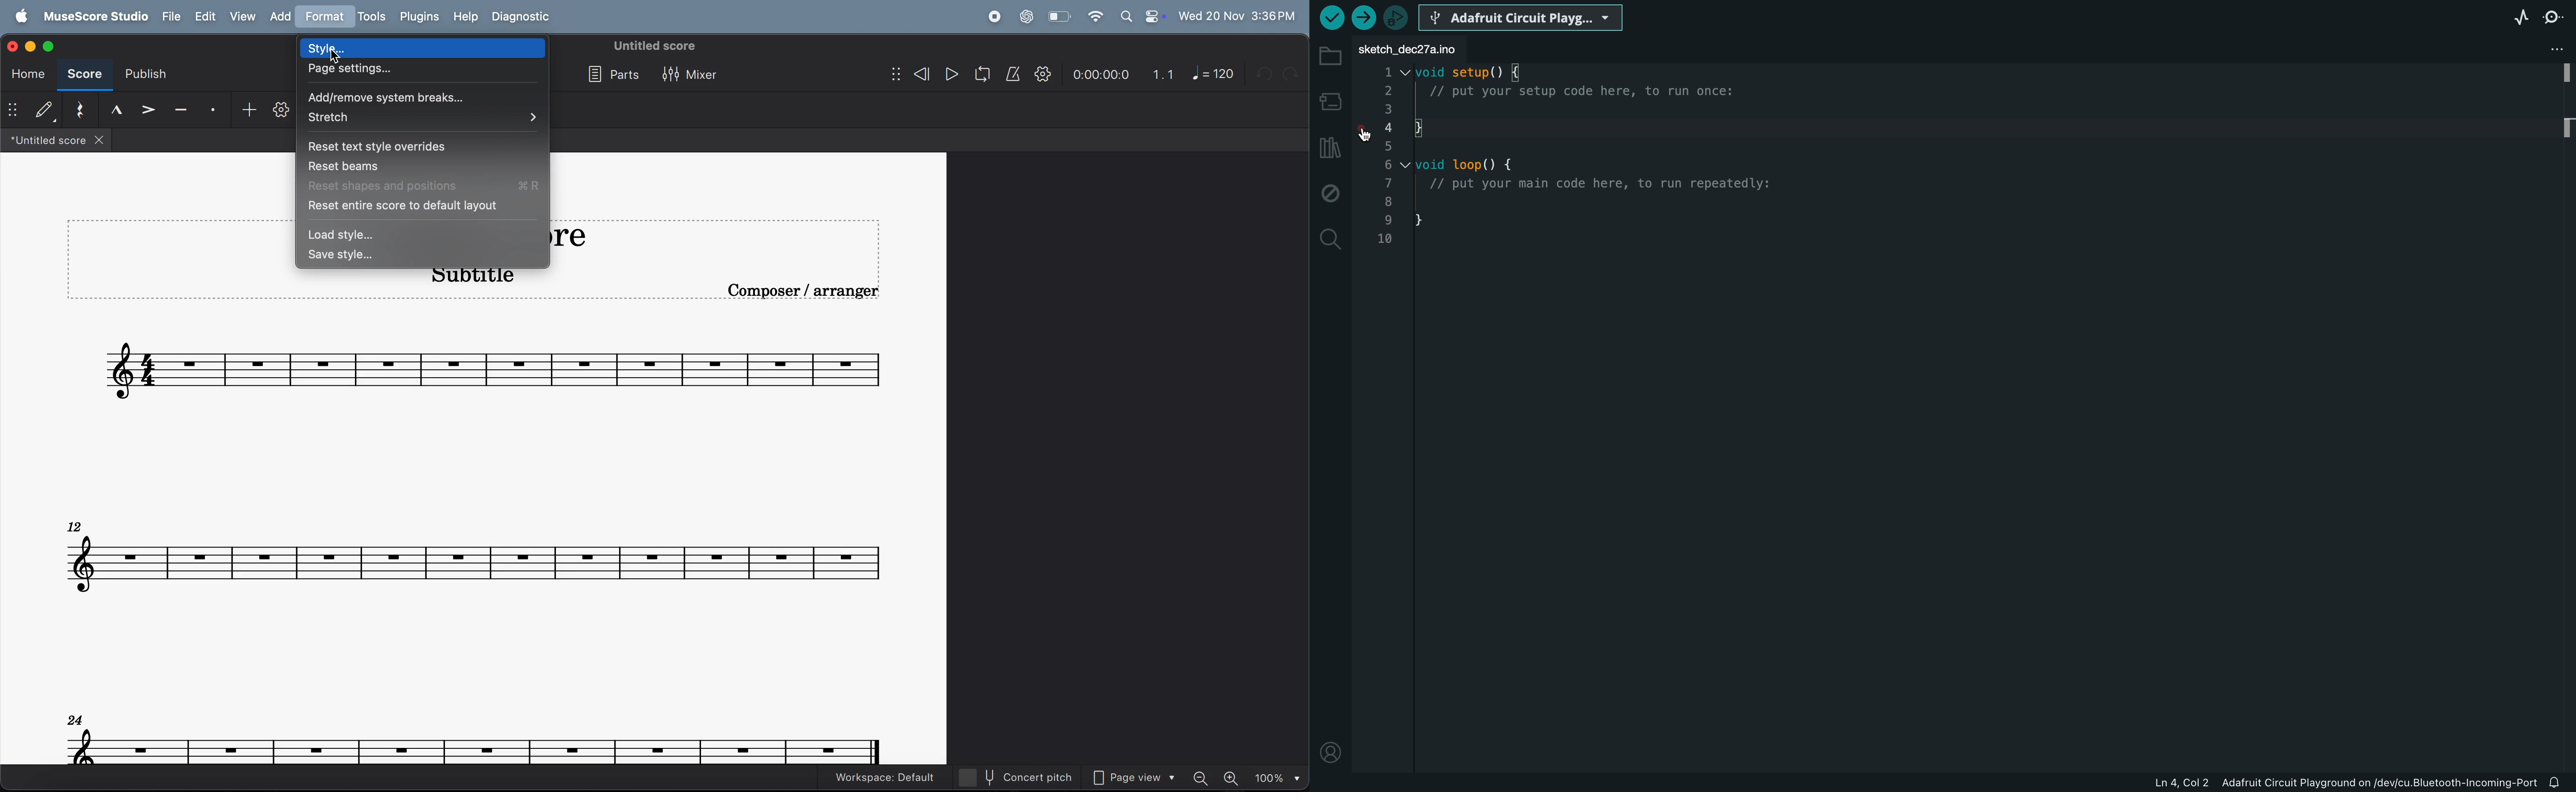 This screenshot has width=2576, height=812. What do you see at coordinates (1238, 13) in the screenshot?
I see `date and time` at bounding box center [1238, 13].